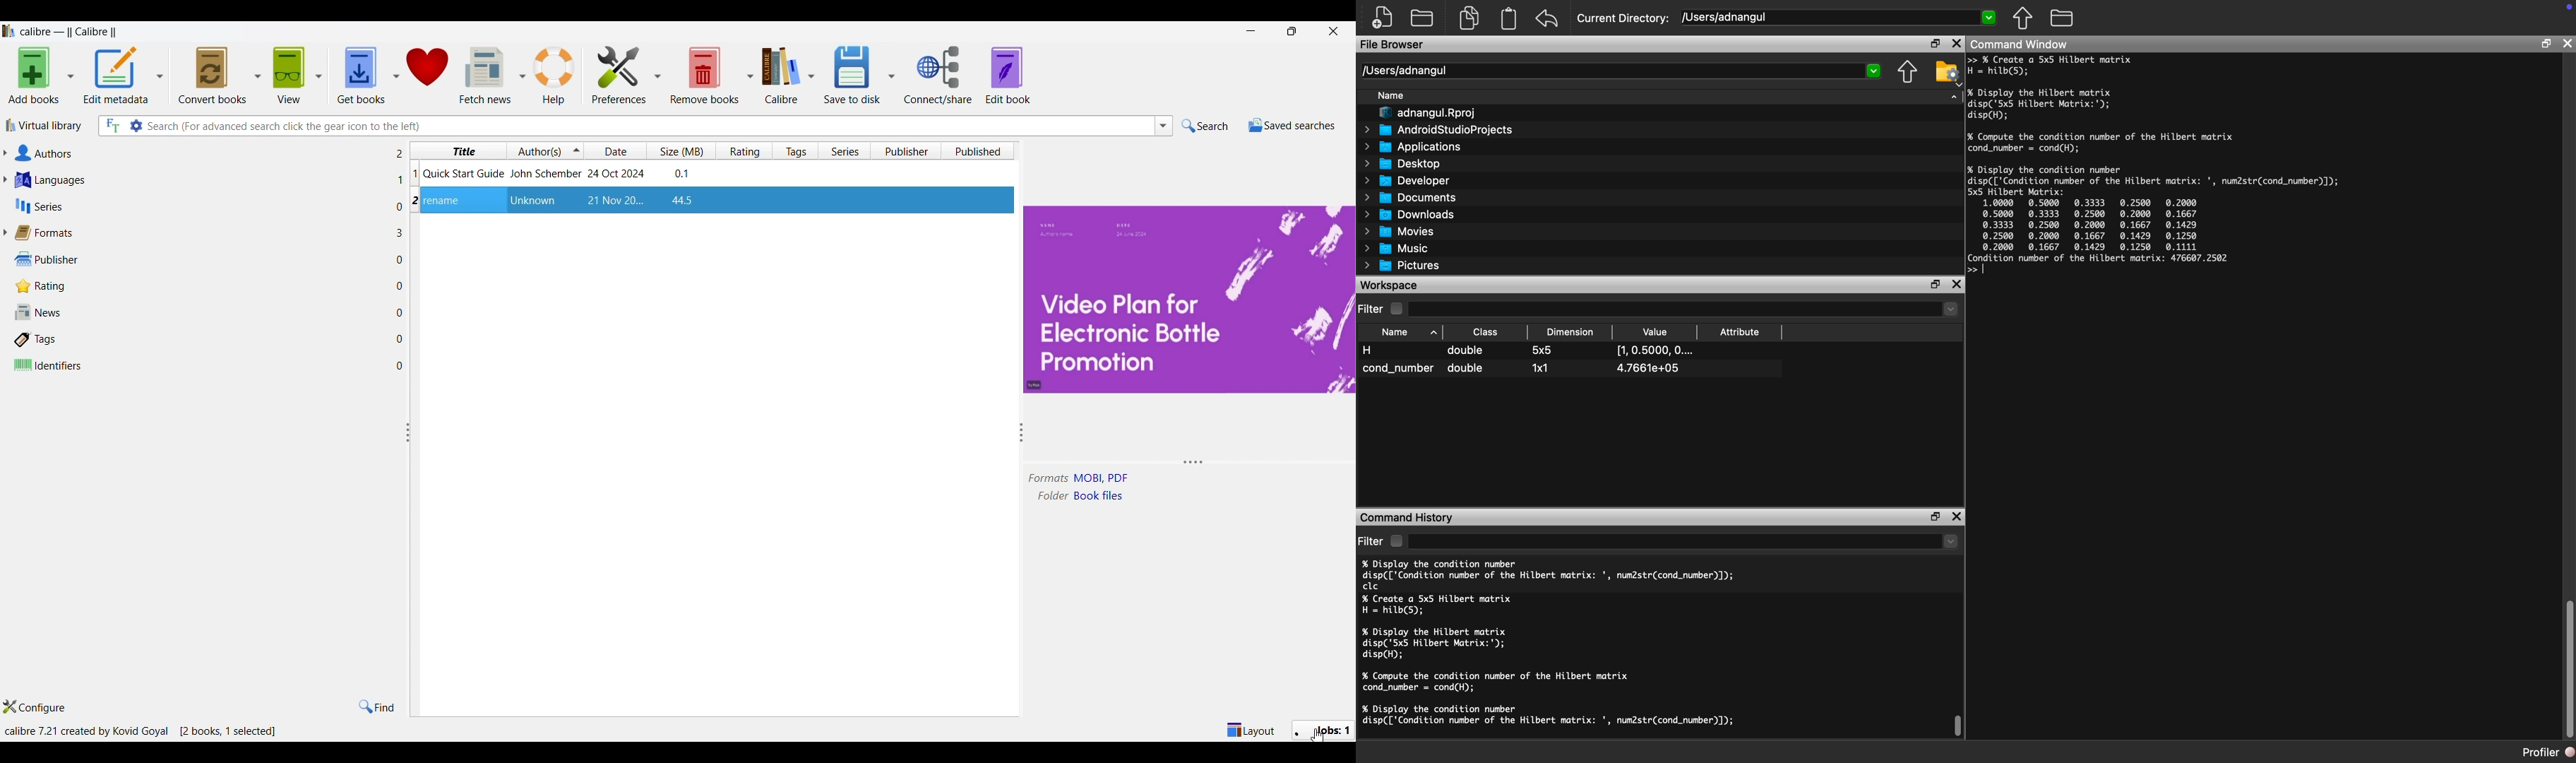 This screenshot has width=2576, height=784. What do you see at coordinates (558, 172) in the screenshot?
I see `Book: Quick Start Guide` at bounding box center [558, 172].